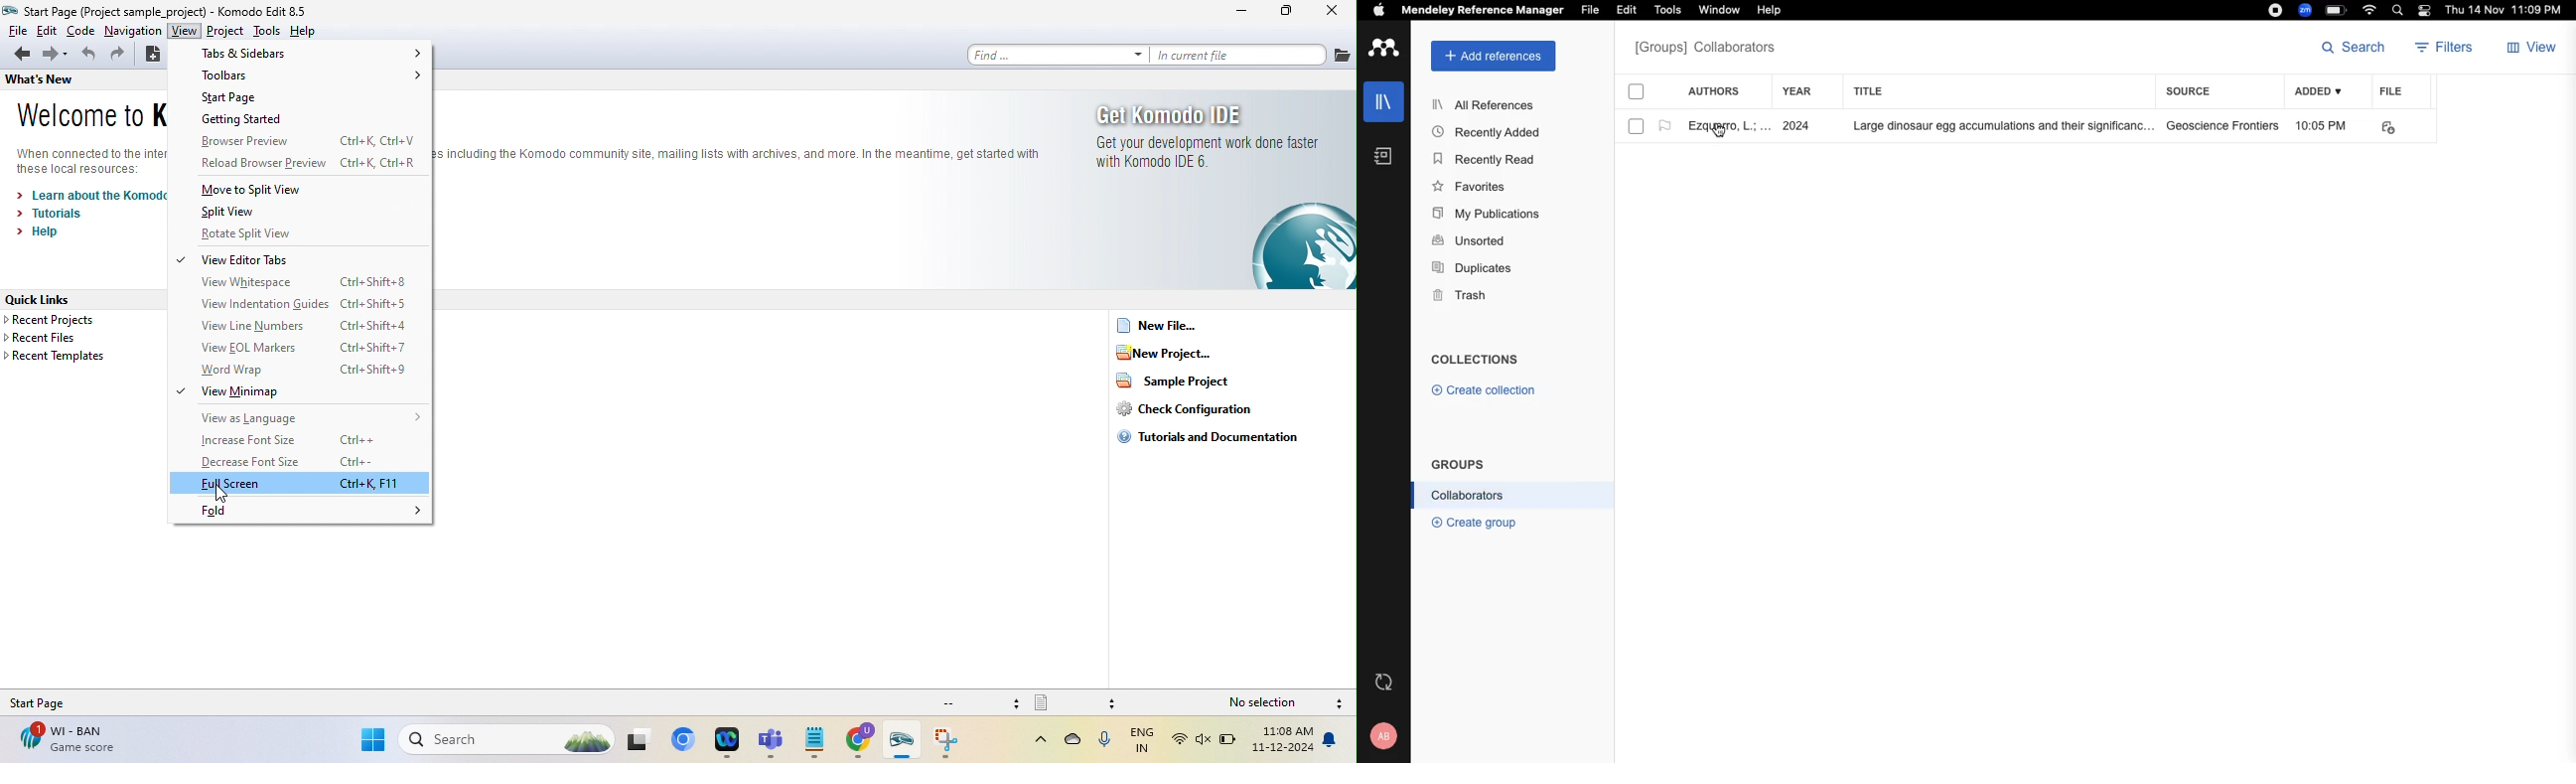 Image resolution: width=2576 pixels, height=784 pixels. What do you see at coordinates (1721, 12) in the screenshot?
I see `‘Window` at bounding box center [1721, 12].